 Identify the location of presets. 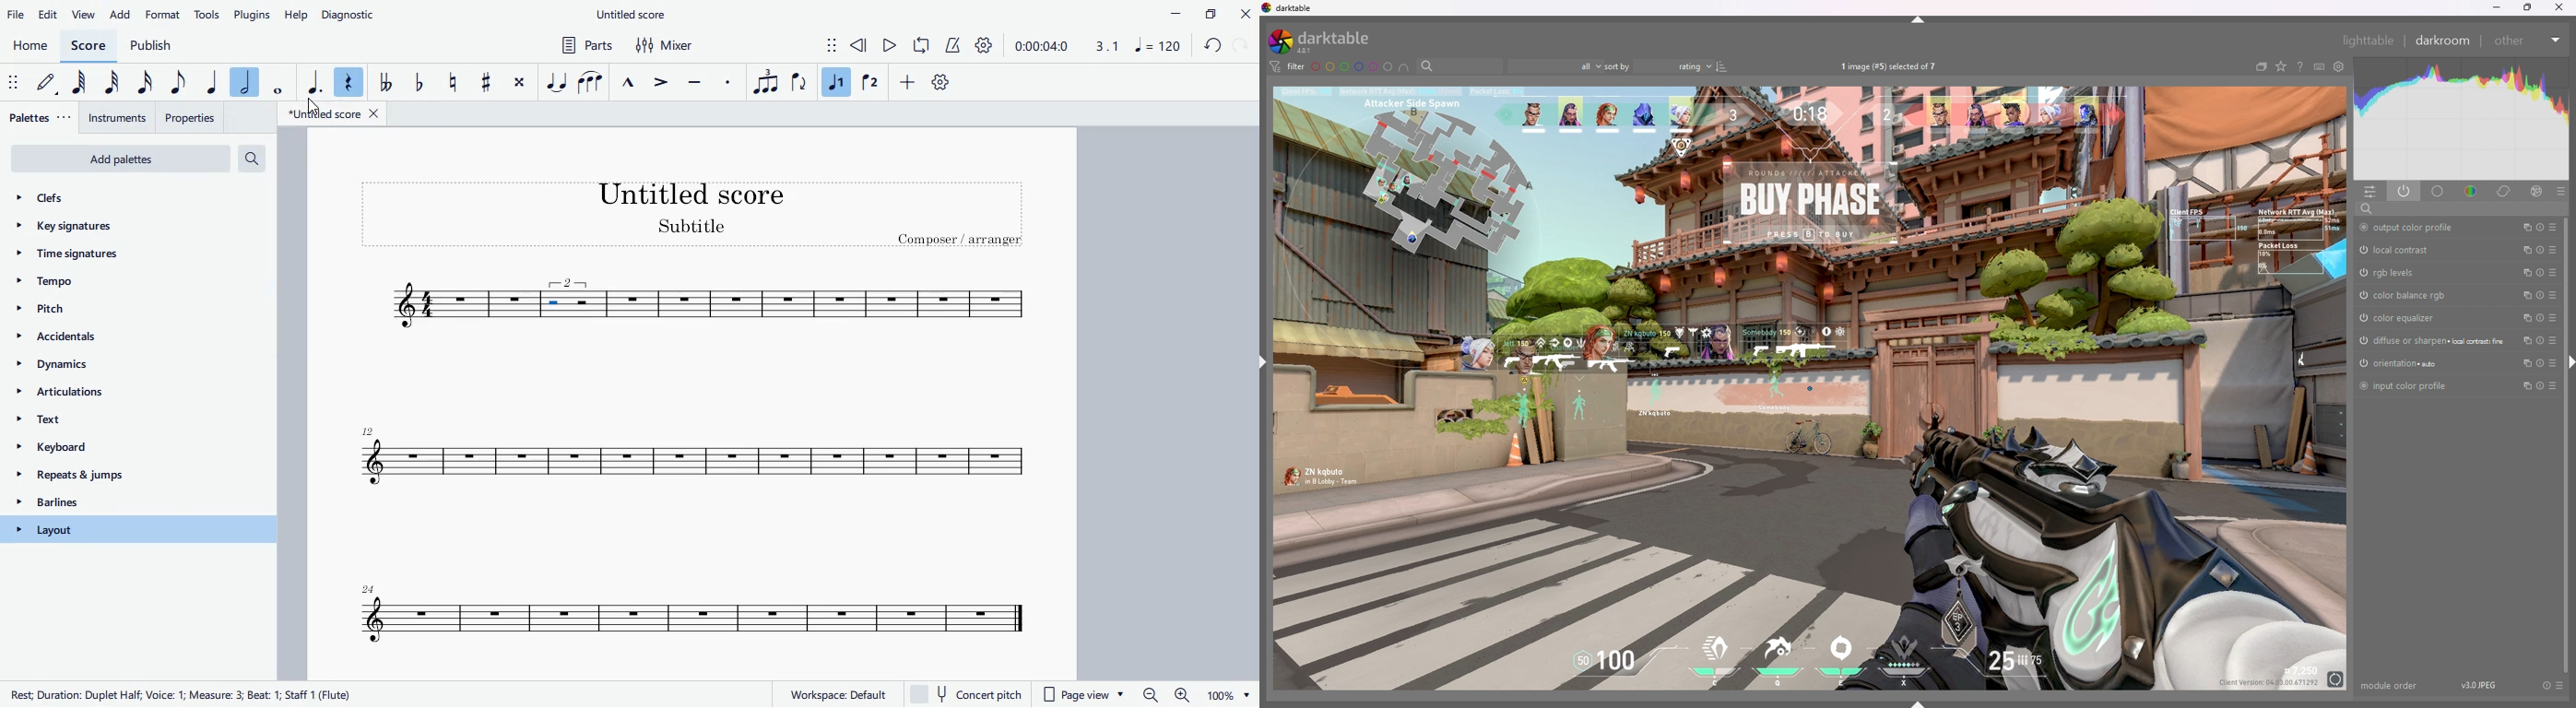
(2555, 294).